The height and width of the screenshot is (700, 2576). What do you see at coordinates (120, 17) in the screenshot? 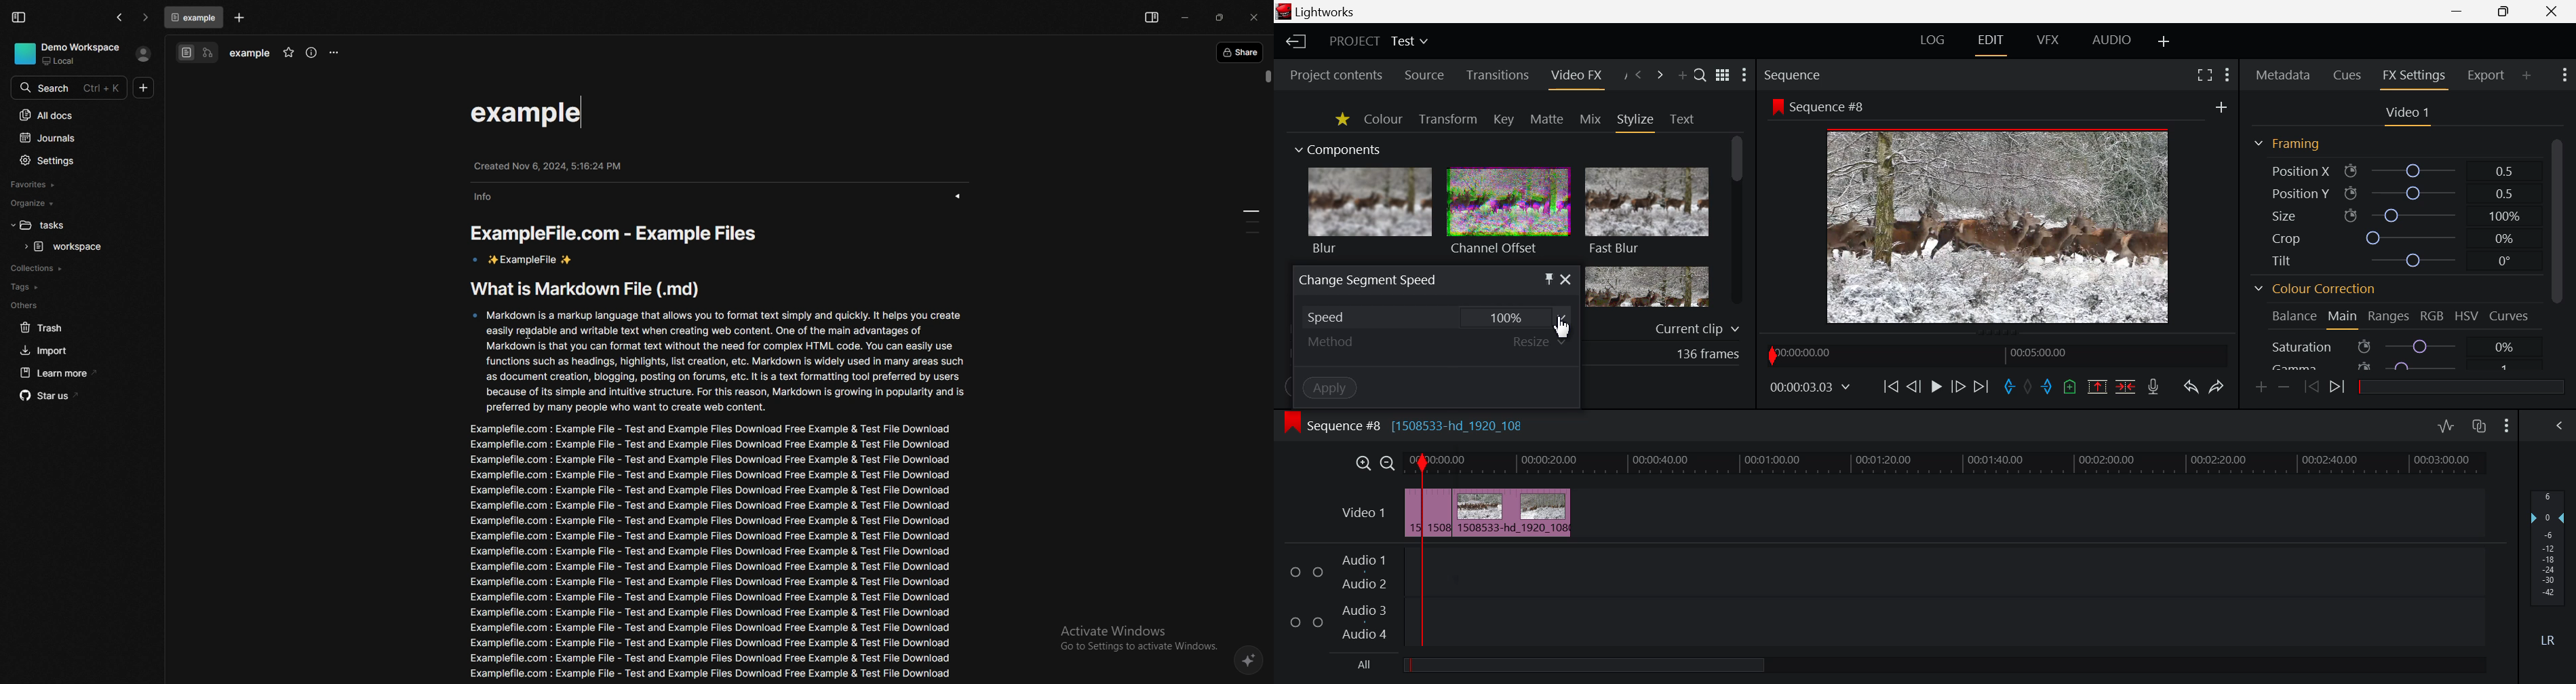
I see `go back` at bounding box center [120, 17].